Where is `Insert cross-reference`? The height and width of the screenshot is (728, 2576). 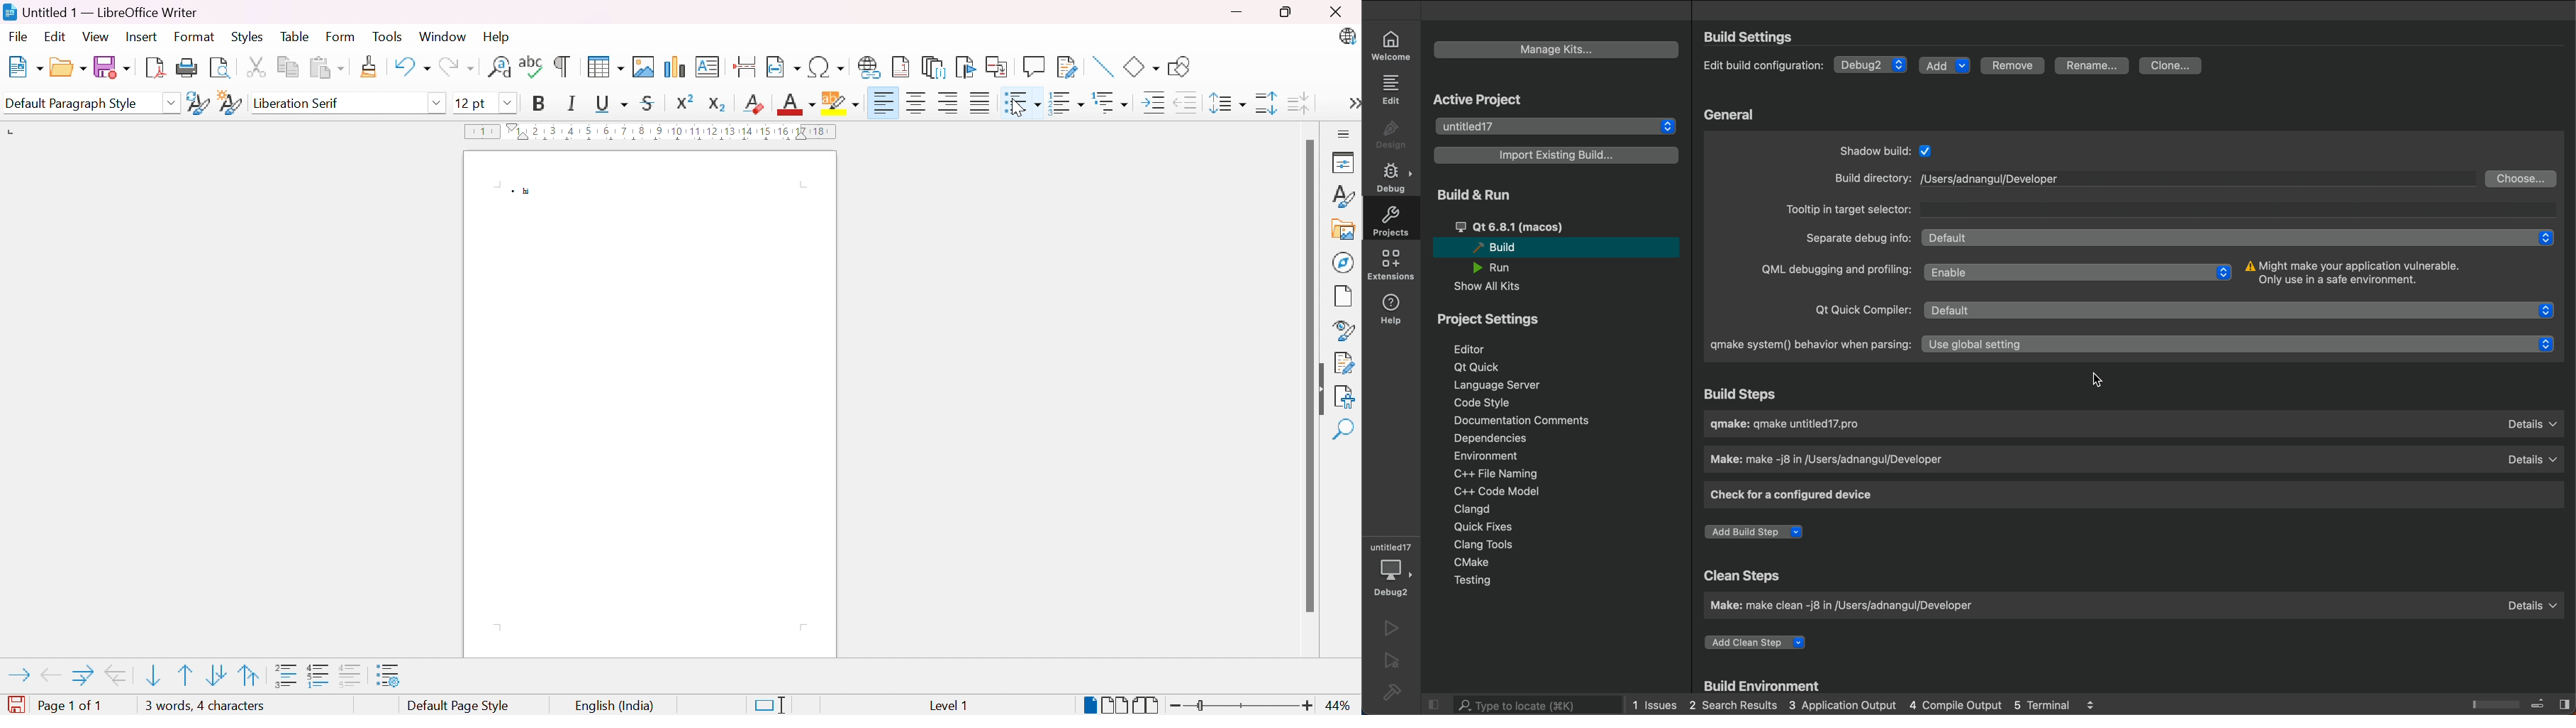
Insert cross-reference is located at coordinates (998, 67).